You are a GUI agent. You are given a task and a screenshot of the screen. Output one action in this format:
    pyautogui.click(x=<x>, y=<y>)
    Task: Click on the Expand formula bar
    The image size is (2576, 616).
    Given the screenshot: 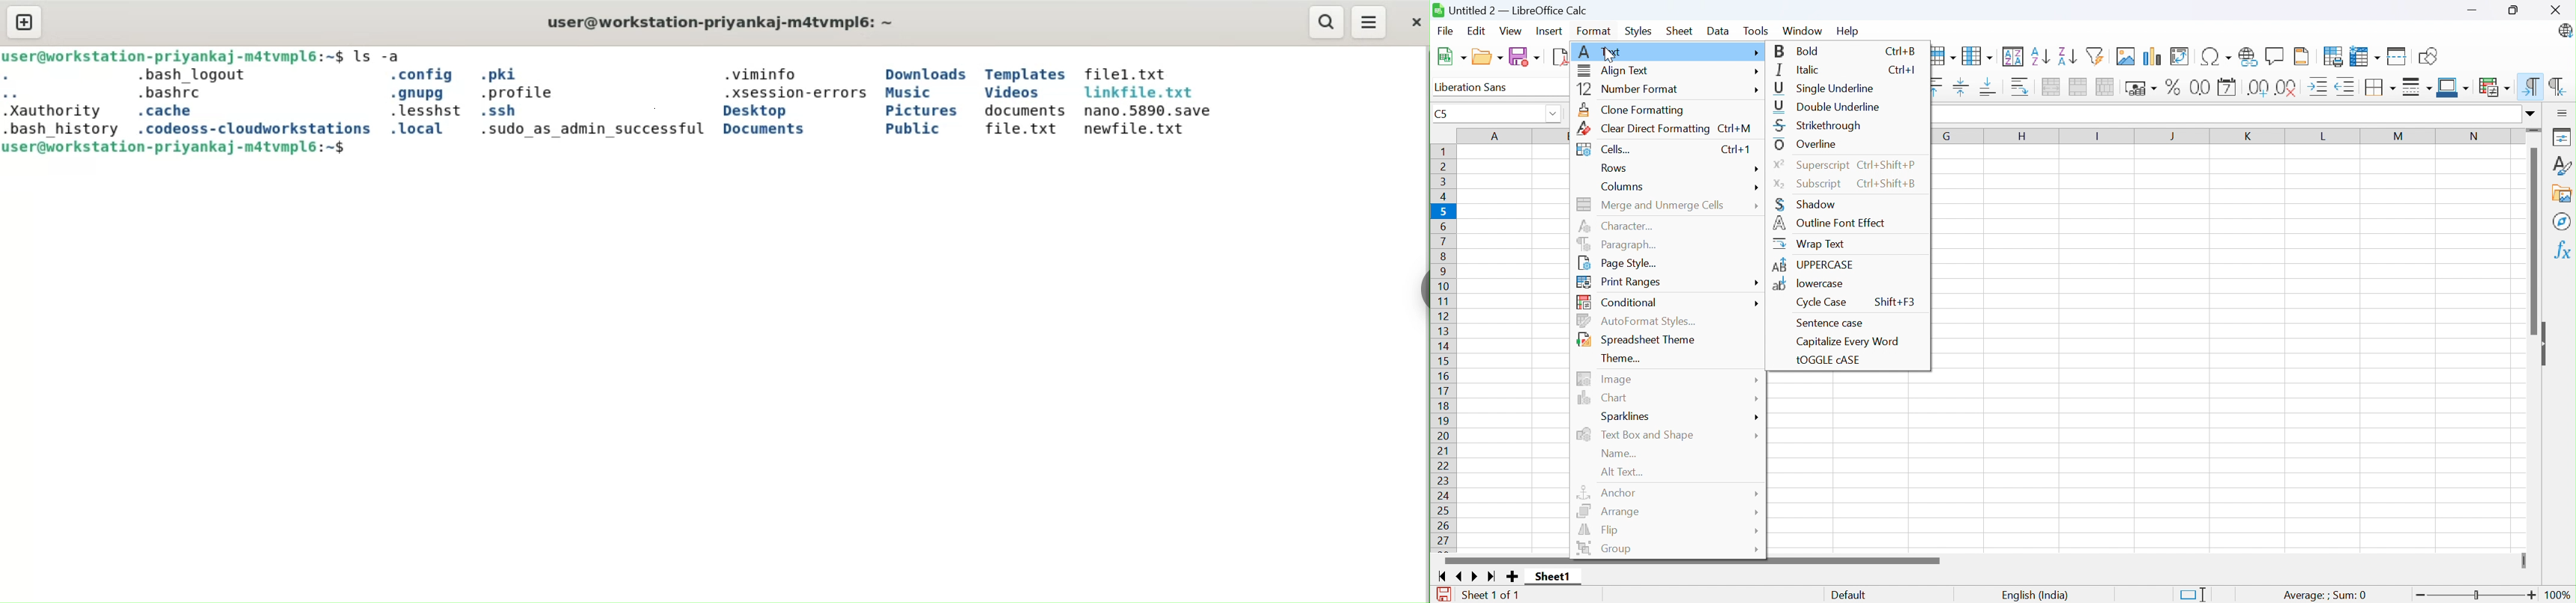 What is the action you would take?
    pyautogui.click(x=2534, y=114)
    